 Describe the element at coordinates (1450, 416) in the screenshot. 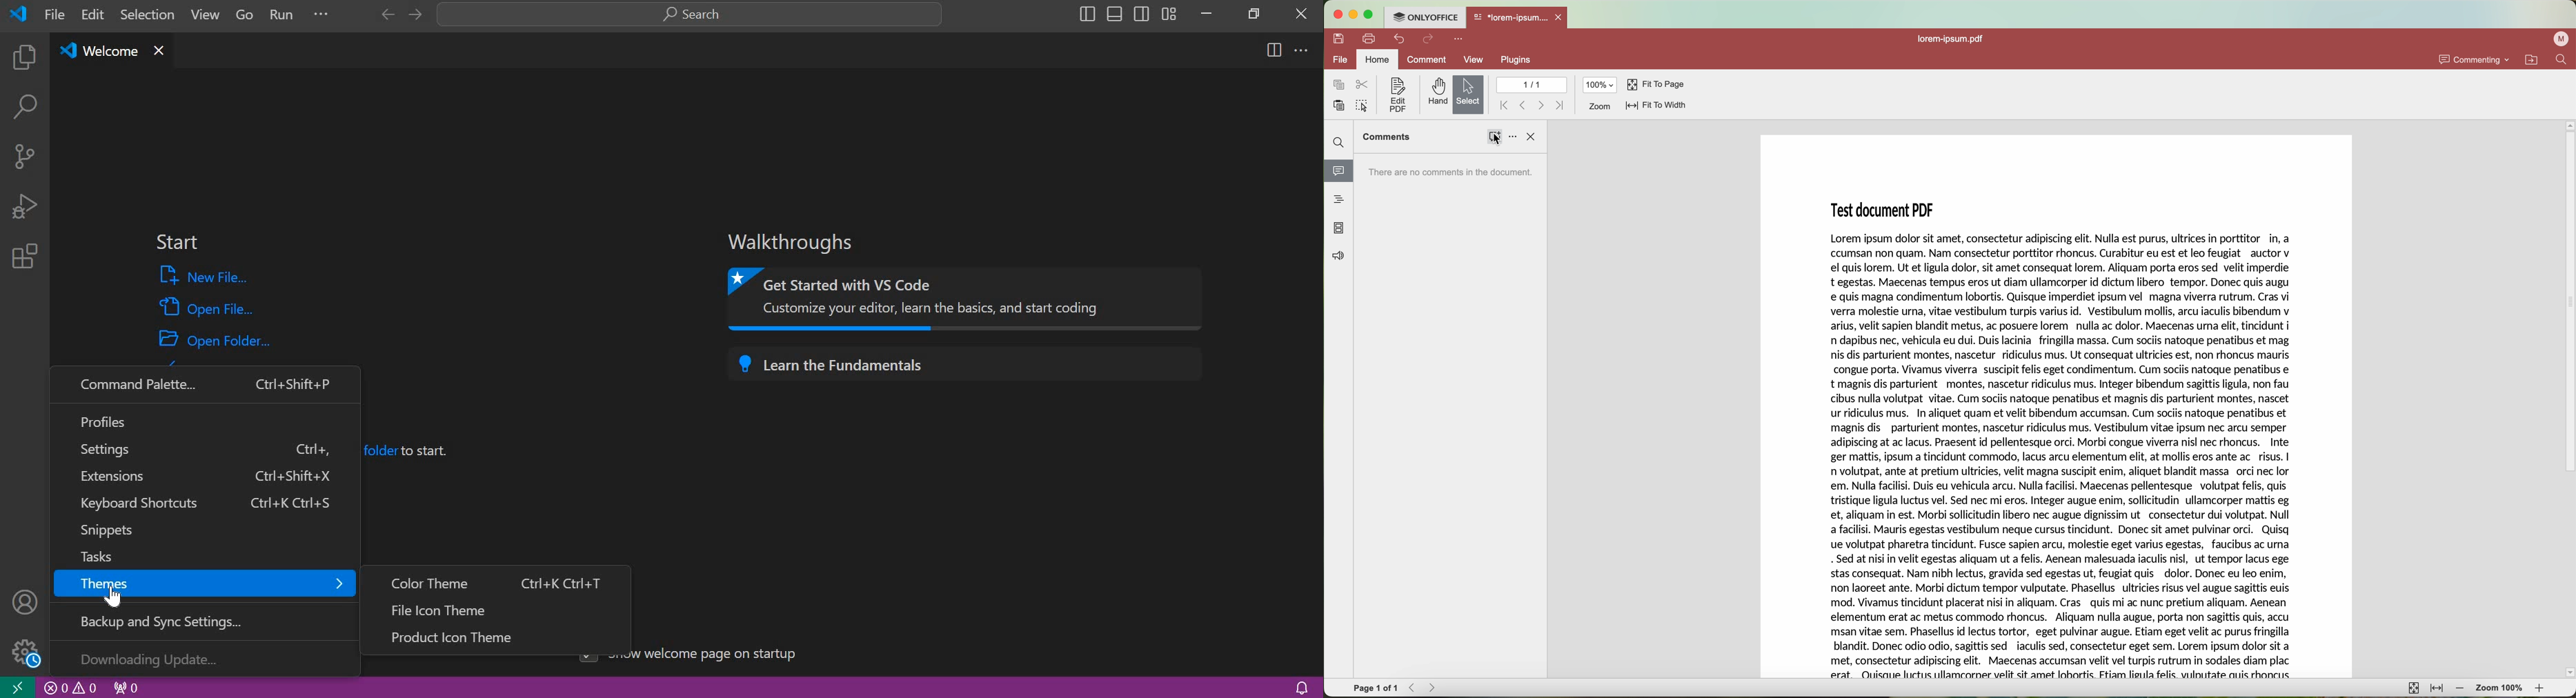

I see `sidebar` at that location.